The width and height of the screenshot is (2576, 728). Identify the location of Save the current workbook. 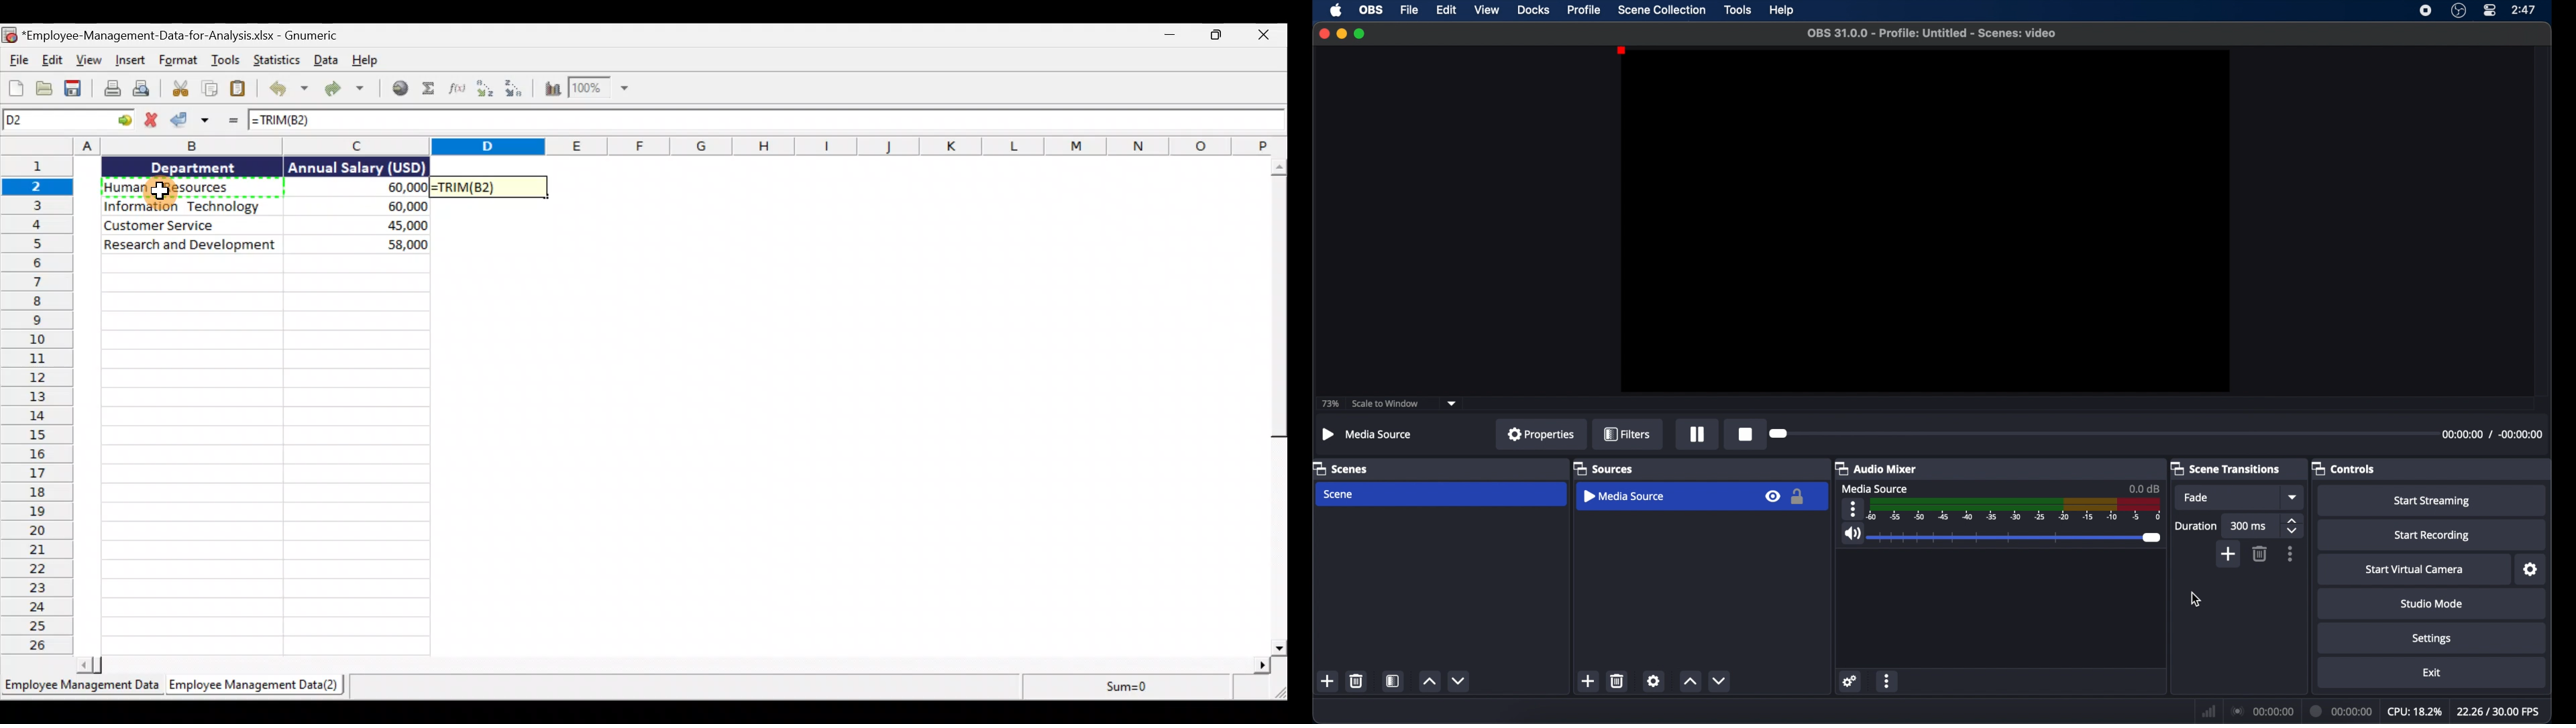
(74, 88).